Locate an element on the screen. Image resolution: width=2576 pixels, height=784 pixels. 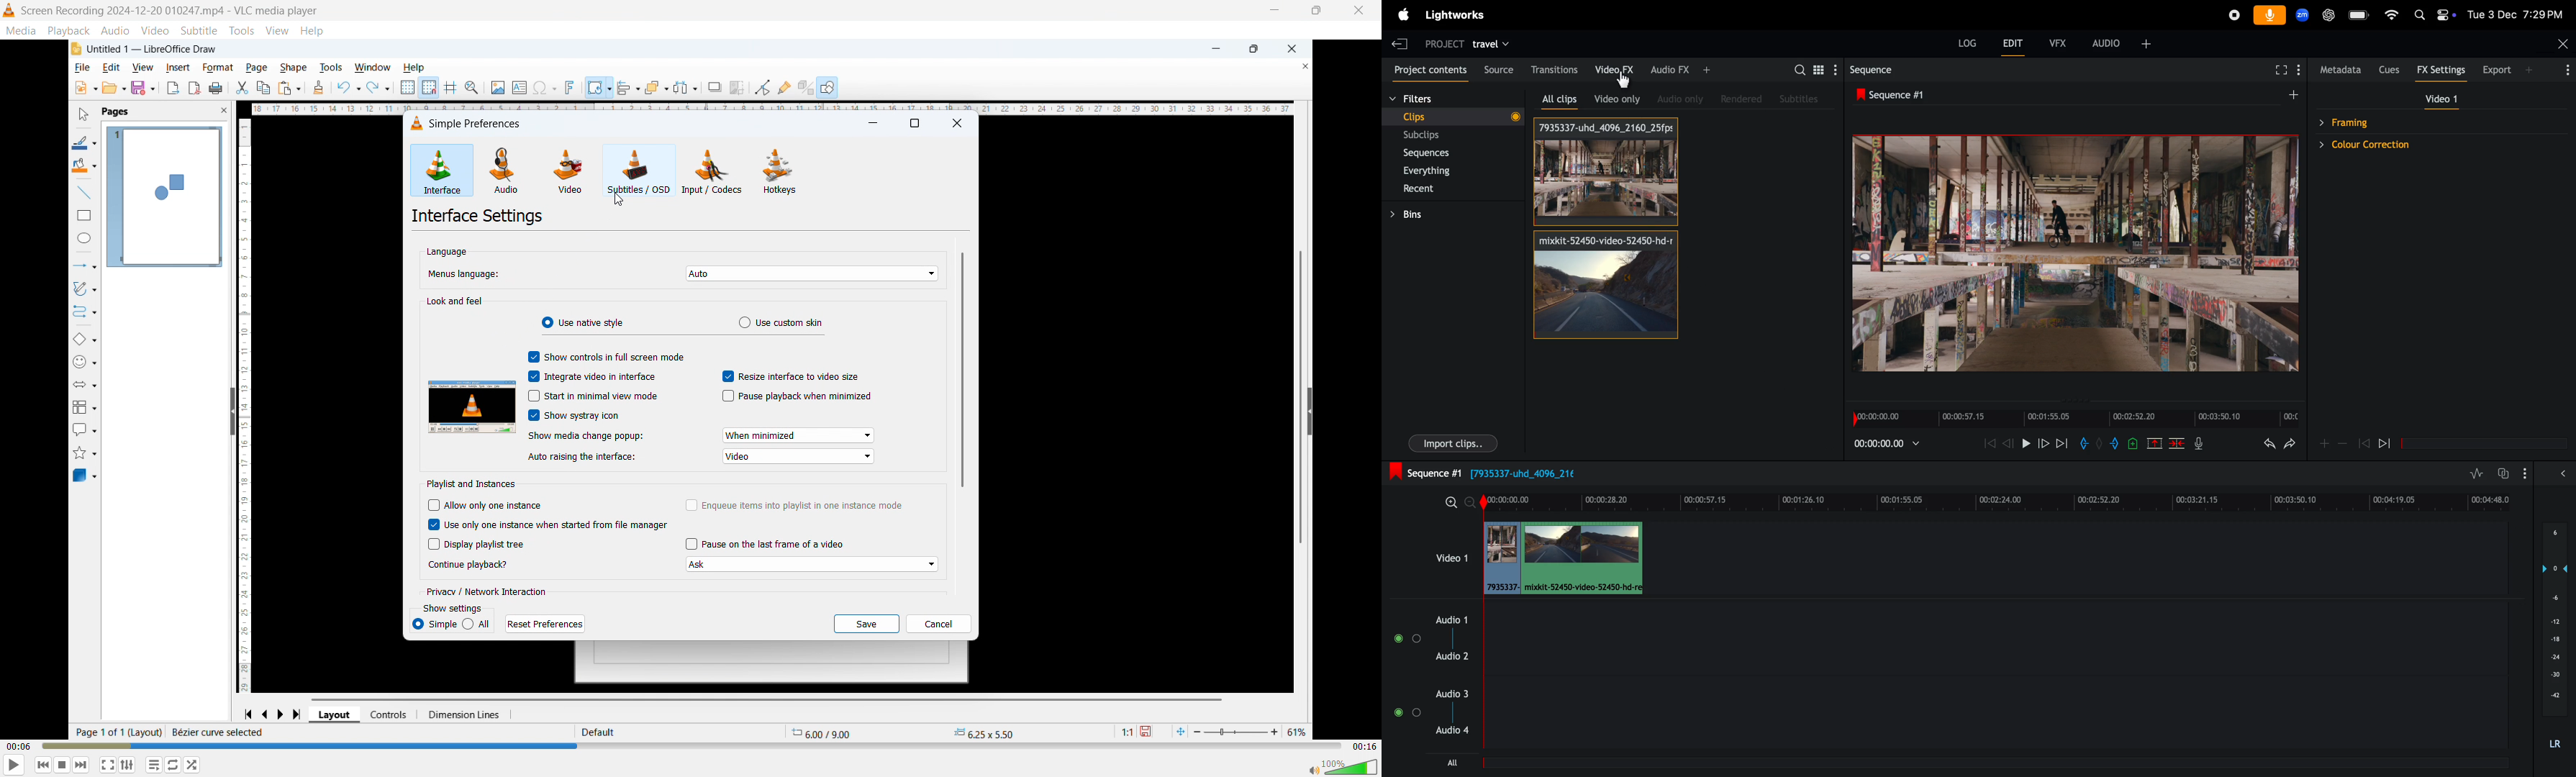
Subtitle  is located at coordinates (199, 30).